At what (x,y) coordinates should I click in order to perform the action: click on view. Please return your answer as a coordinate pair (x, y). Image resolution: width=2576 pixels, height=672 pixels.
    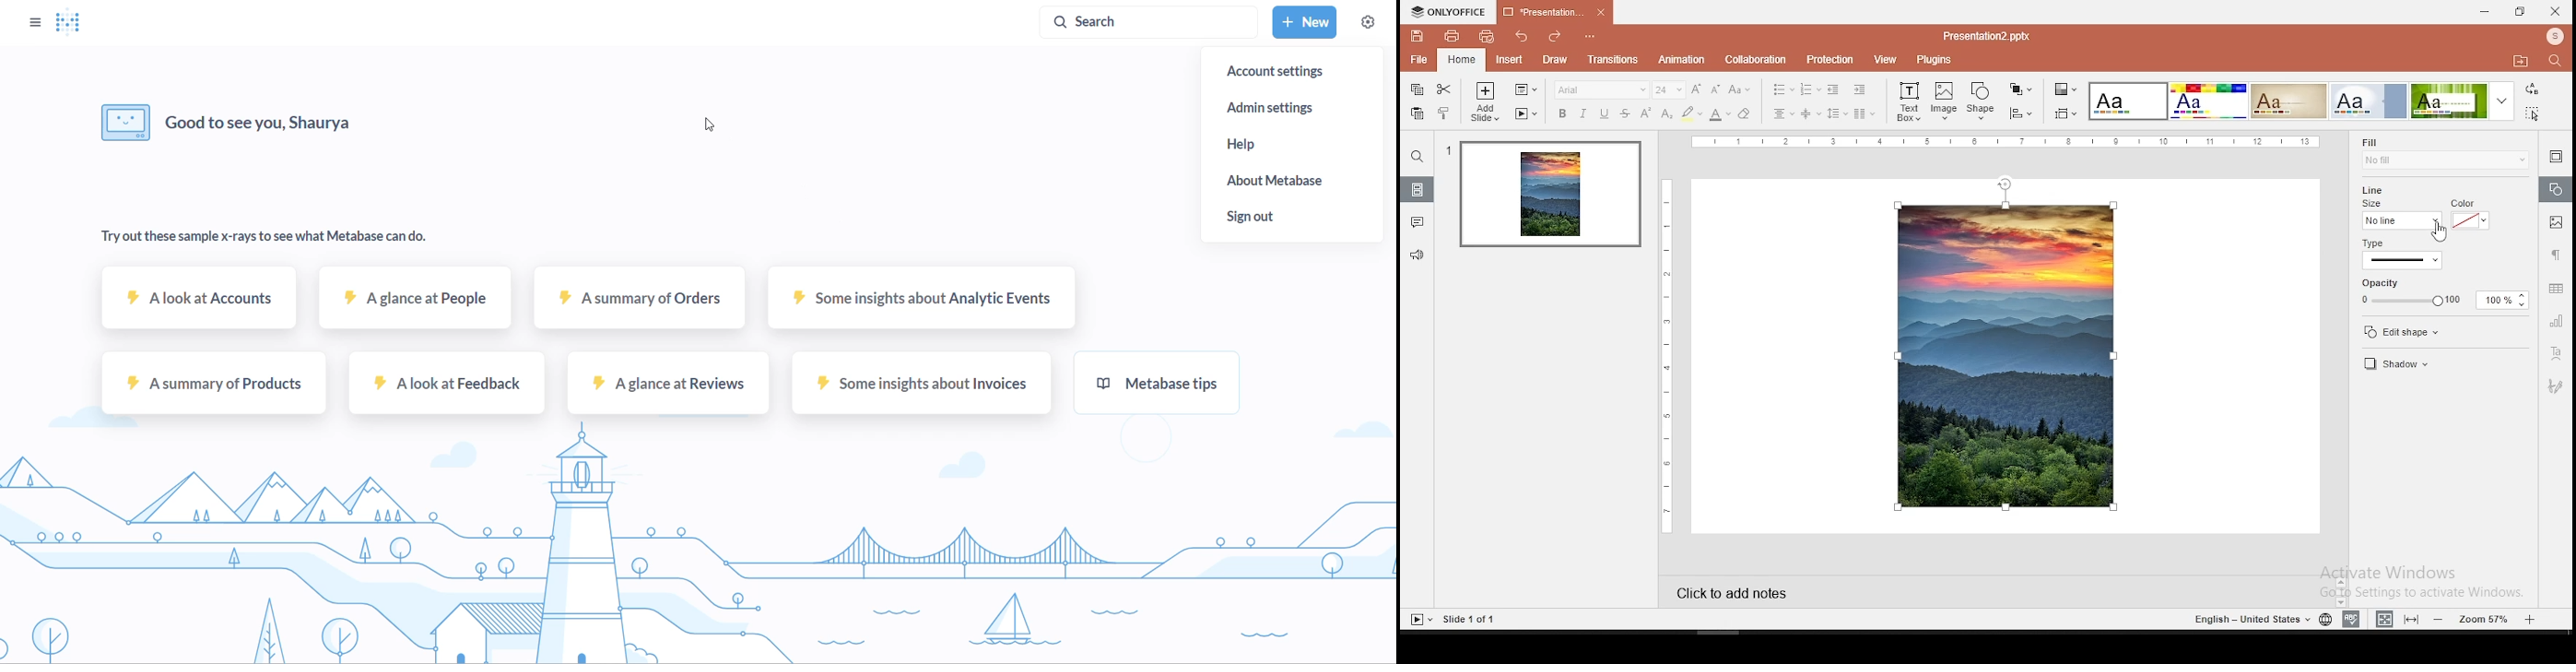
    Looking at the image, I should click on (1887, 61).